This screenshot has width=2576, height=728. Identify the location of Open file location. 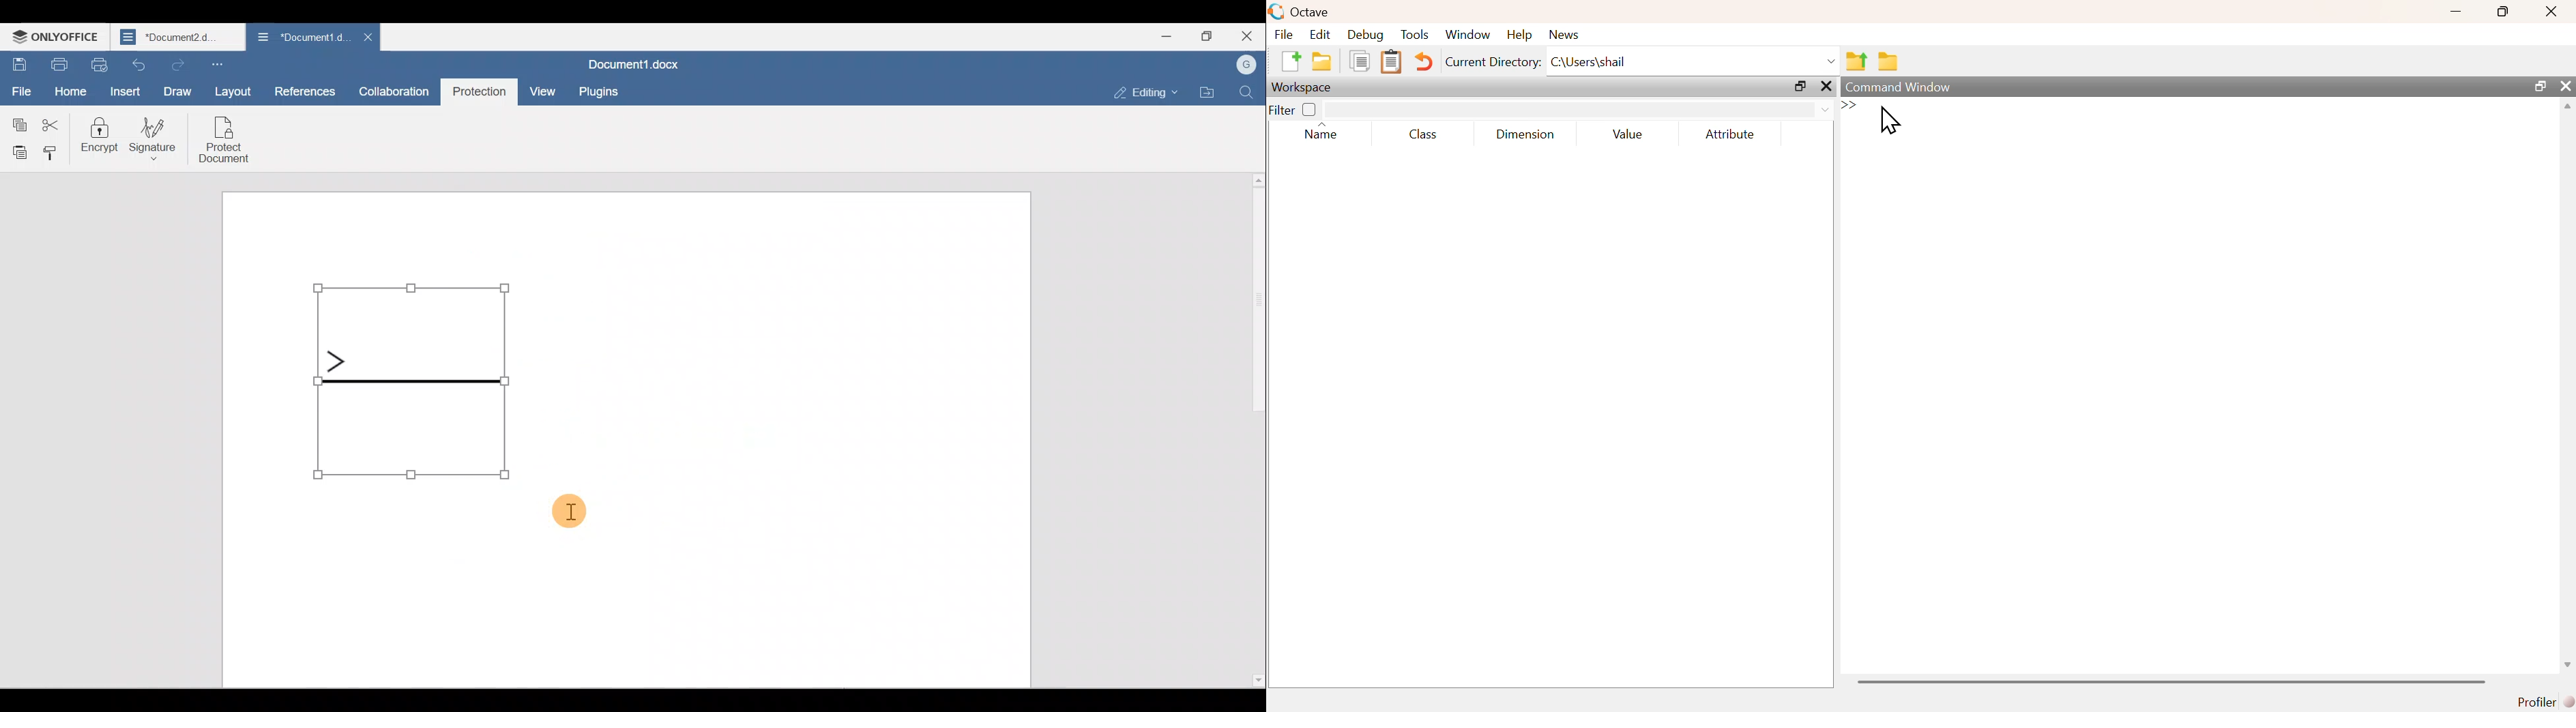
(1210, 91).